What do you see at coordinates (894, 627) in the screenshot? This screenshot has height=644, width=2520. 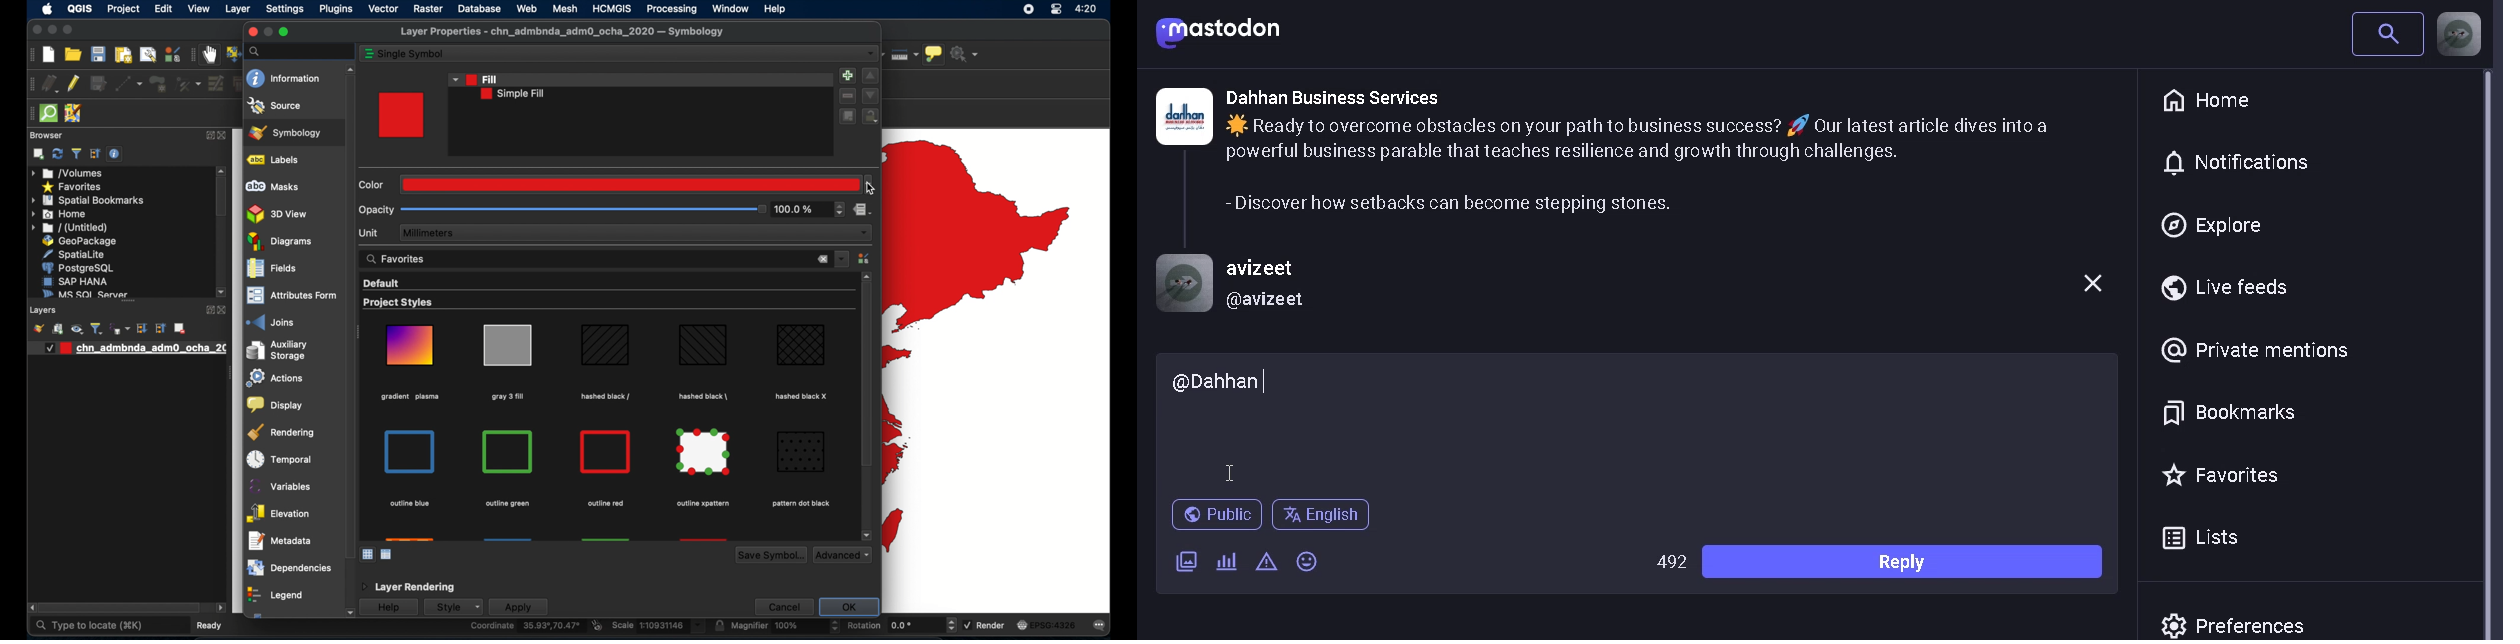 I see `rotation` at bounding box center [894, 627].